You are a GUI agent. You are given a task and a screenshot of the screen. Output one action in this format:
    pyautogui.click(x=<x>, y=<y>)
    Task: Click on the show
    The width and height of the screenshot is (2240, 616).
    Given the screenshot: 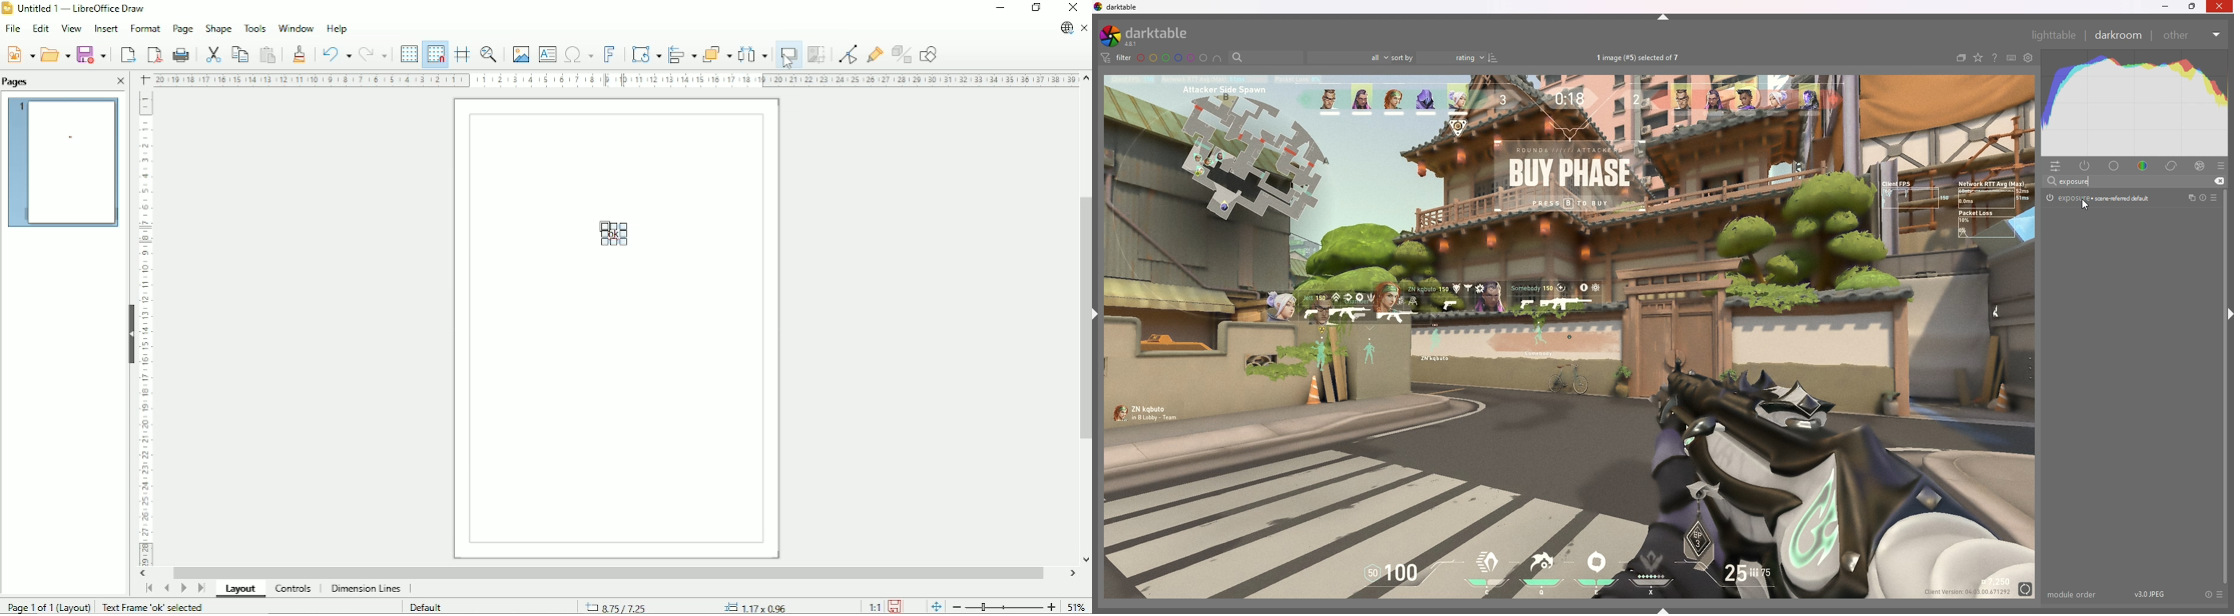 What is the action you would take?
    pyautogui.click(x=1664, y=610)
    